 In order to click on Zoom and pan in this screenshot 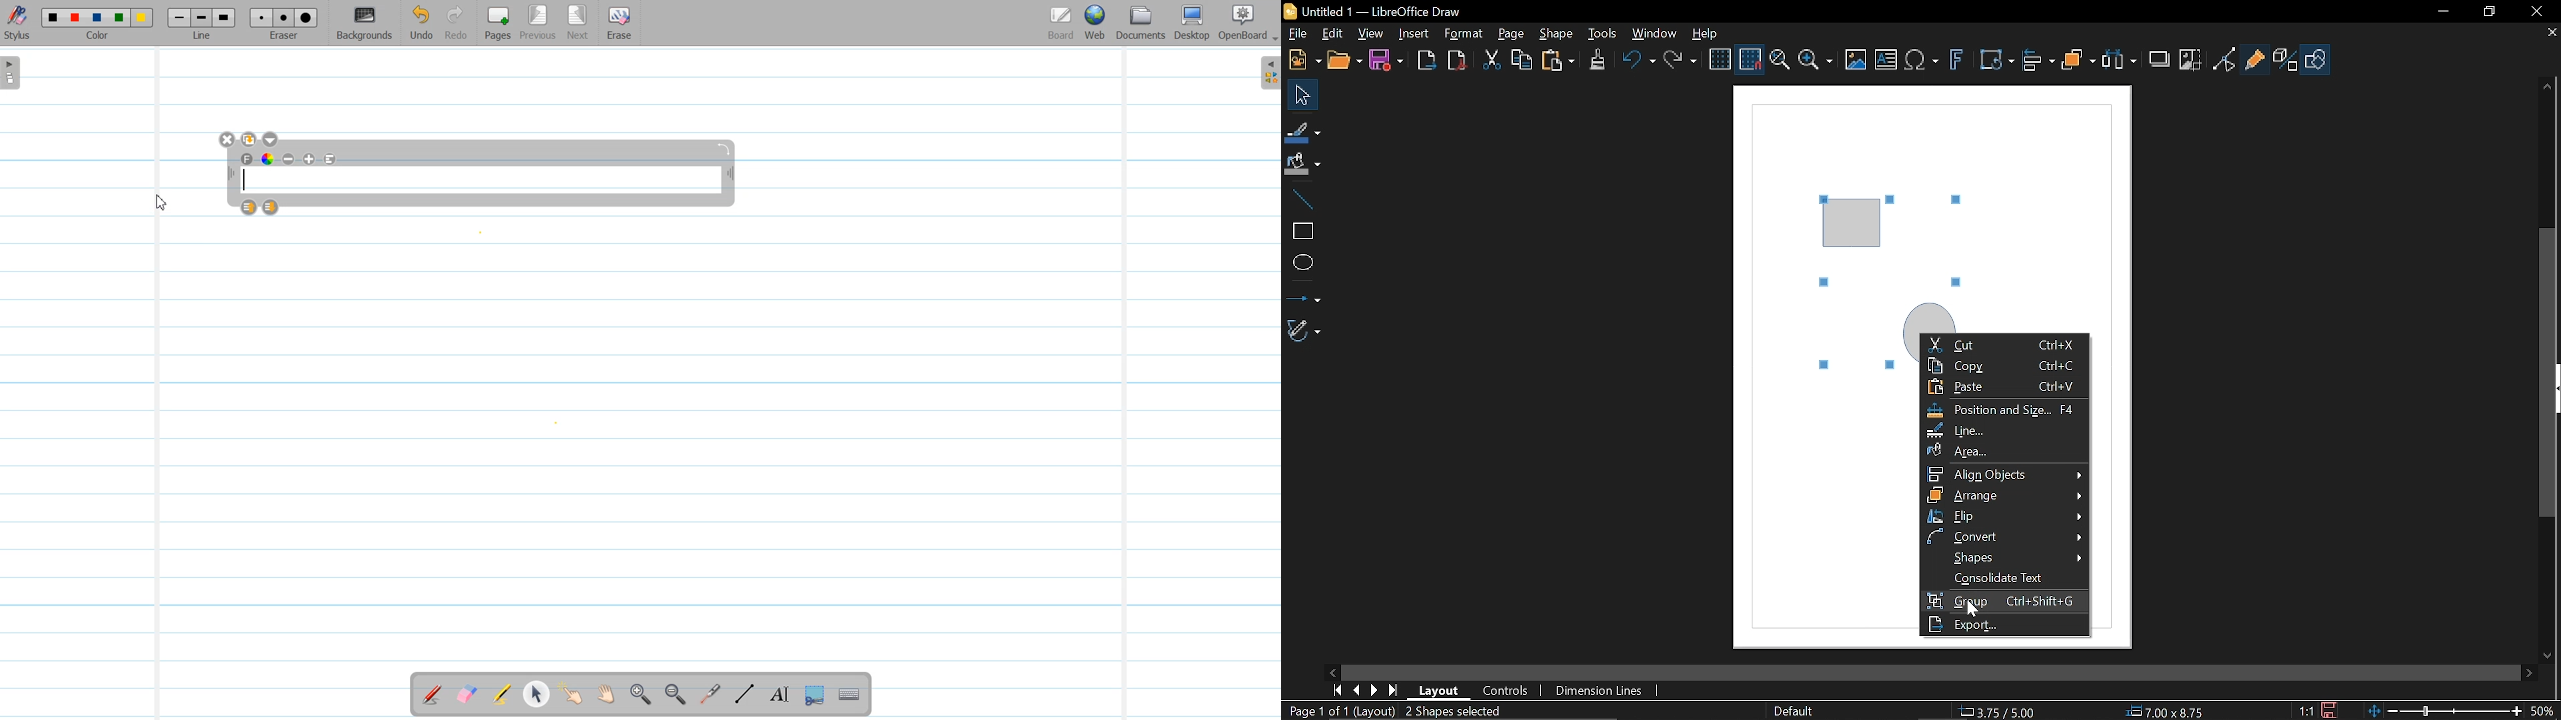, I will do `click(1779, 60)`.